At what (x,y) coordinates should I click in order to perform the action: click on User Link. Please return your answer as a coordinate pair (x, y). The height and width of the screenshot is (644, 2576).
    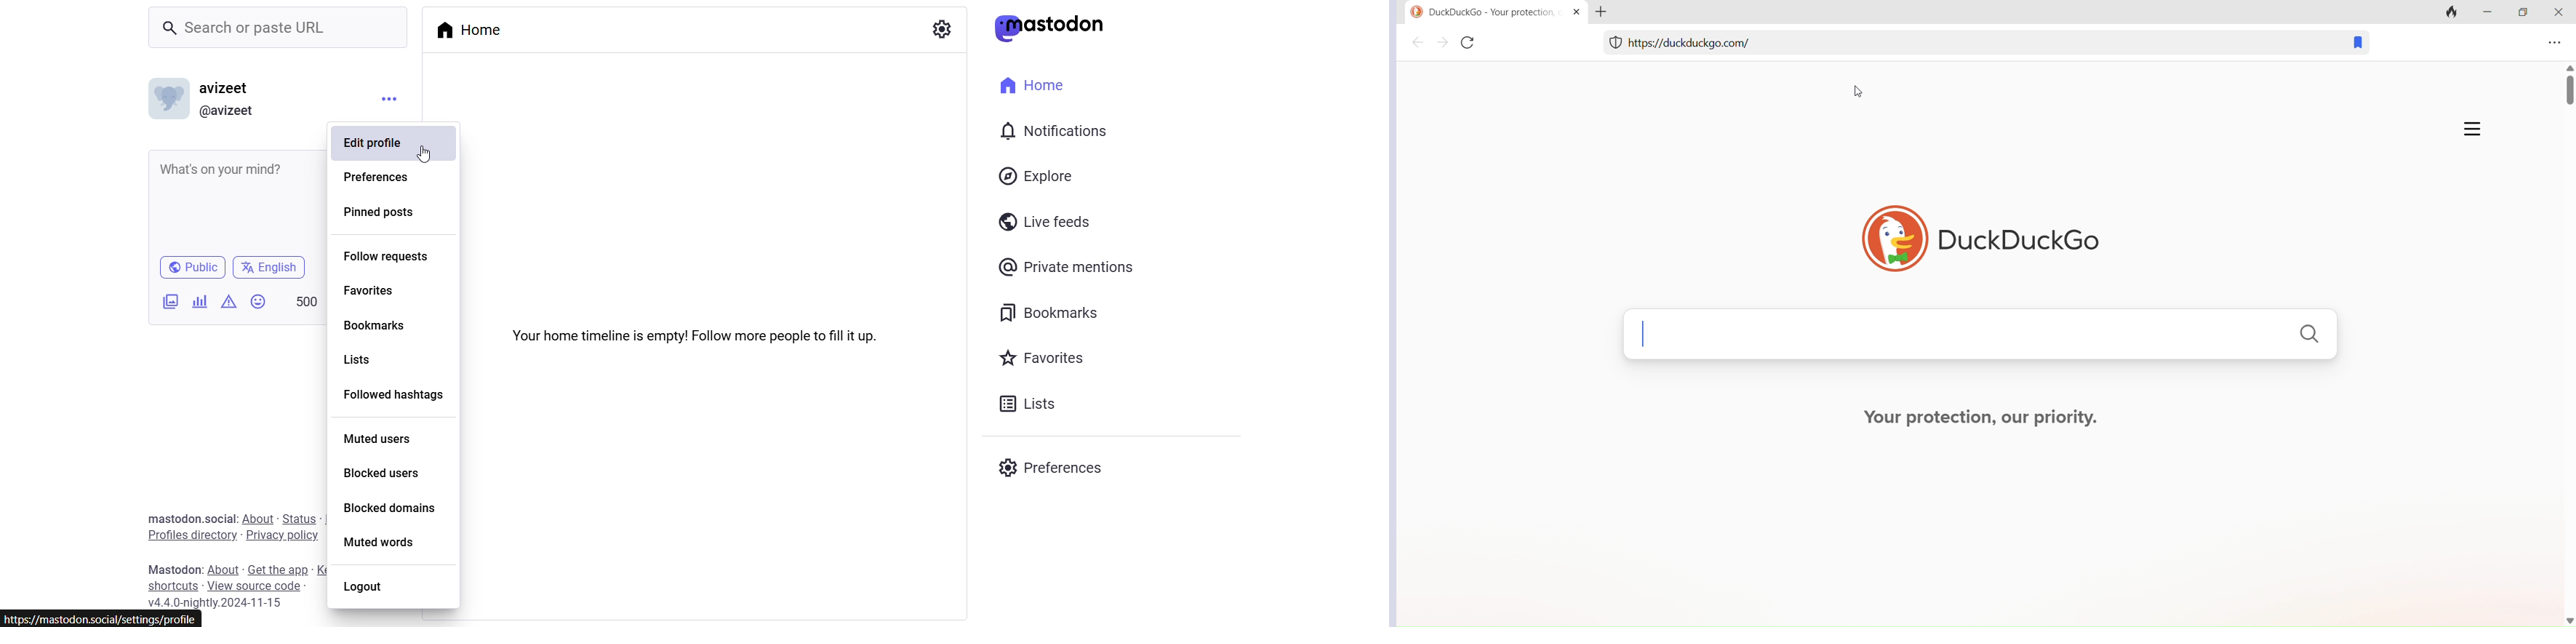
    Looking at the image, I should click on (228, 111).